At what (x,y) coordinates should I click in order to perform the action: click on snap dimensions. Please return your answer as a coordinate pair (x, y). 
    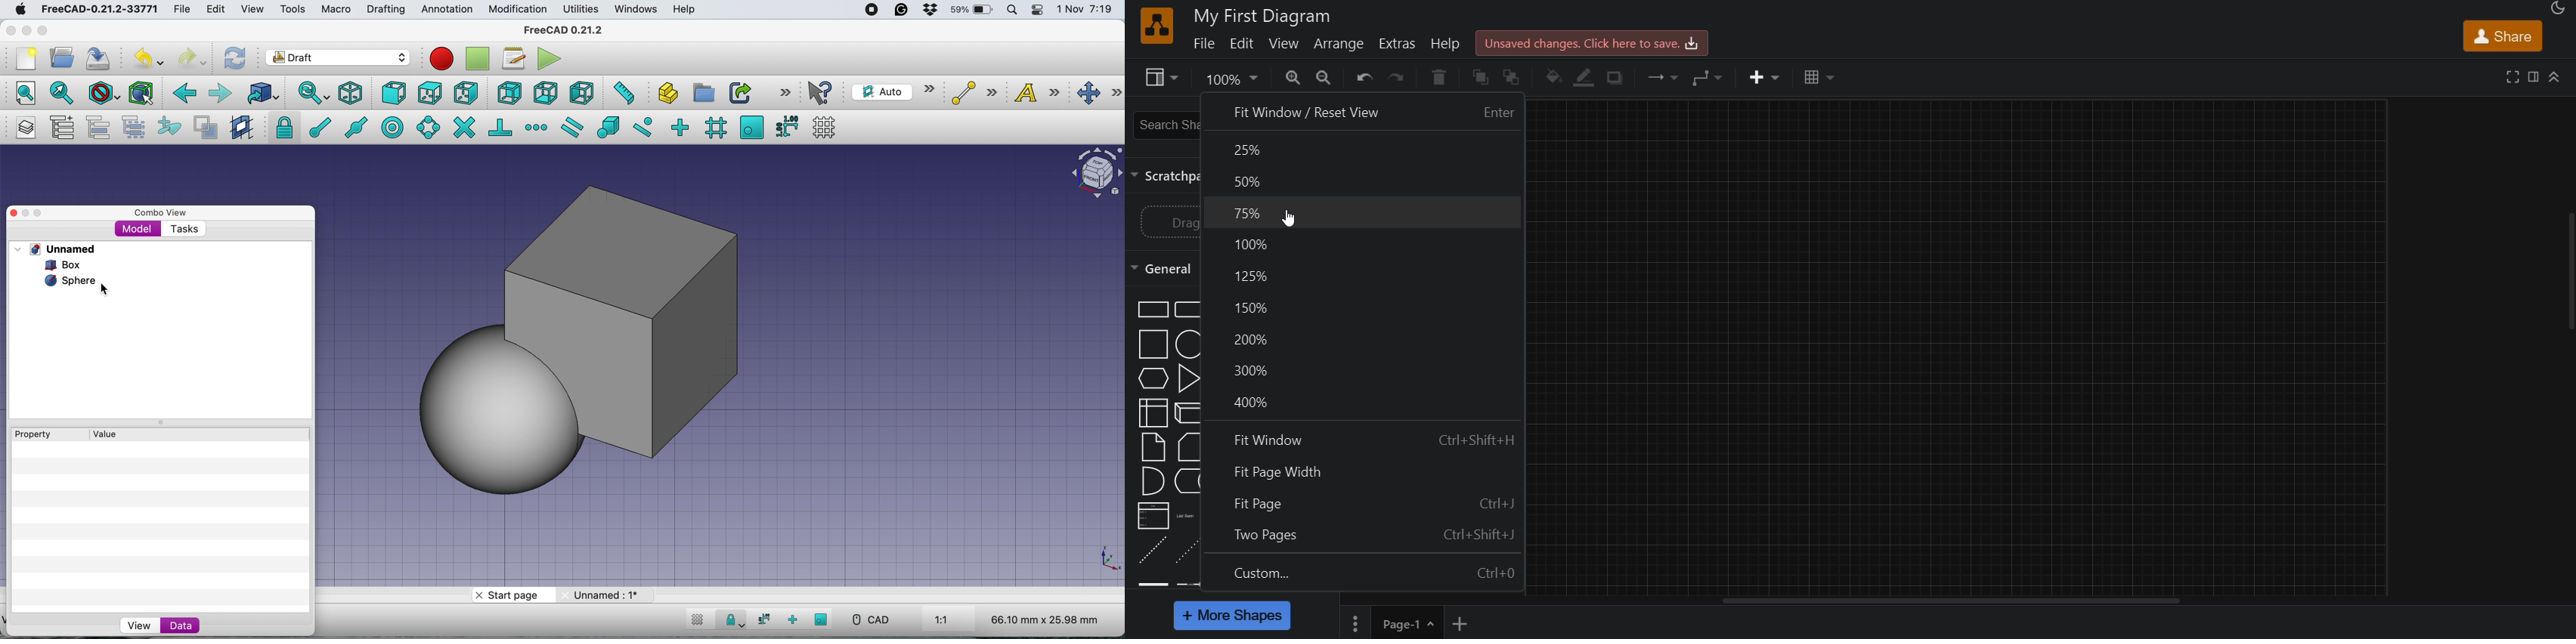
    Looking at the image, I should click on (786, 125).